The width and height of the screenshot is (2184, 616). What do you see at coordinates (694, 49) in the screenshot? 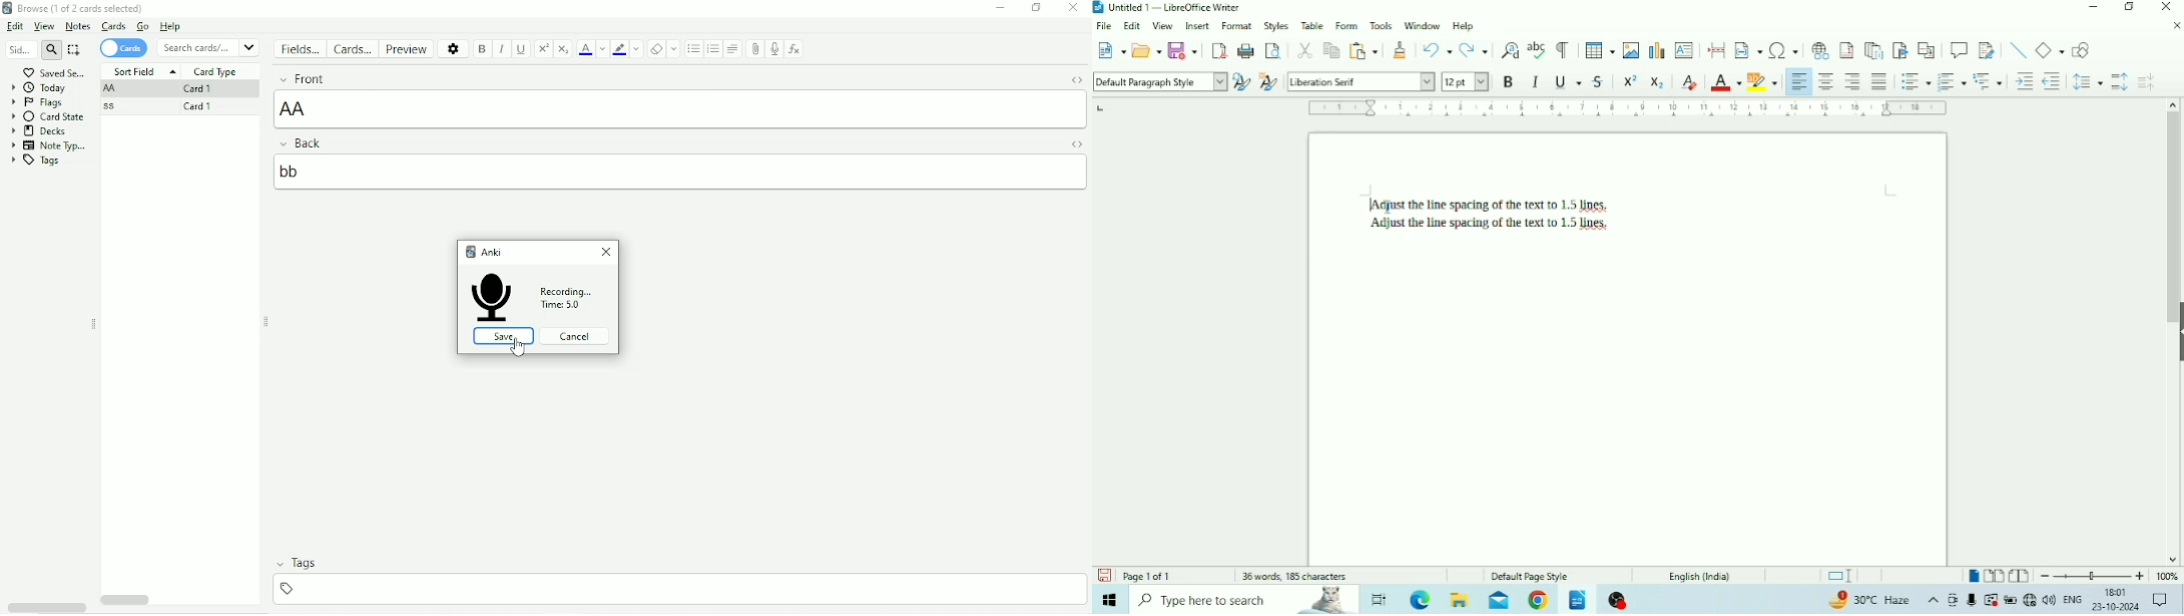
I see `Unordered list` at bounding box center [694, 49].